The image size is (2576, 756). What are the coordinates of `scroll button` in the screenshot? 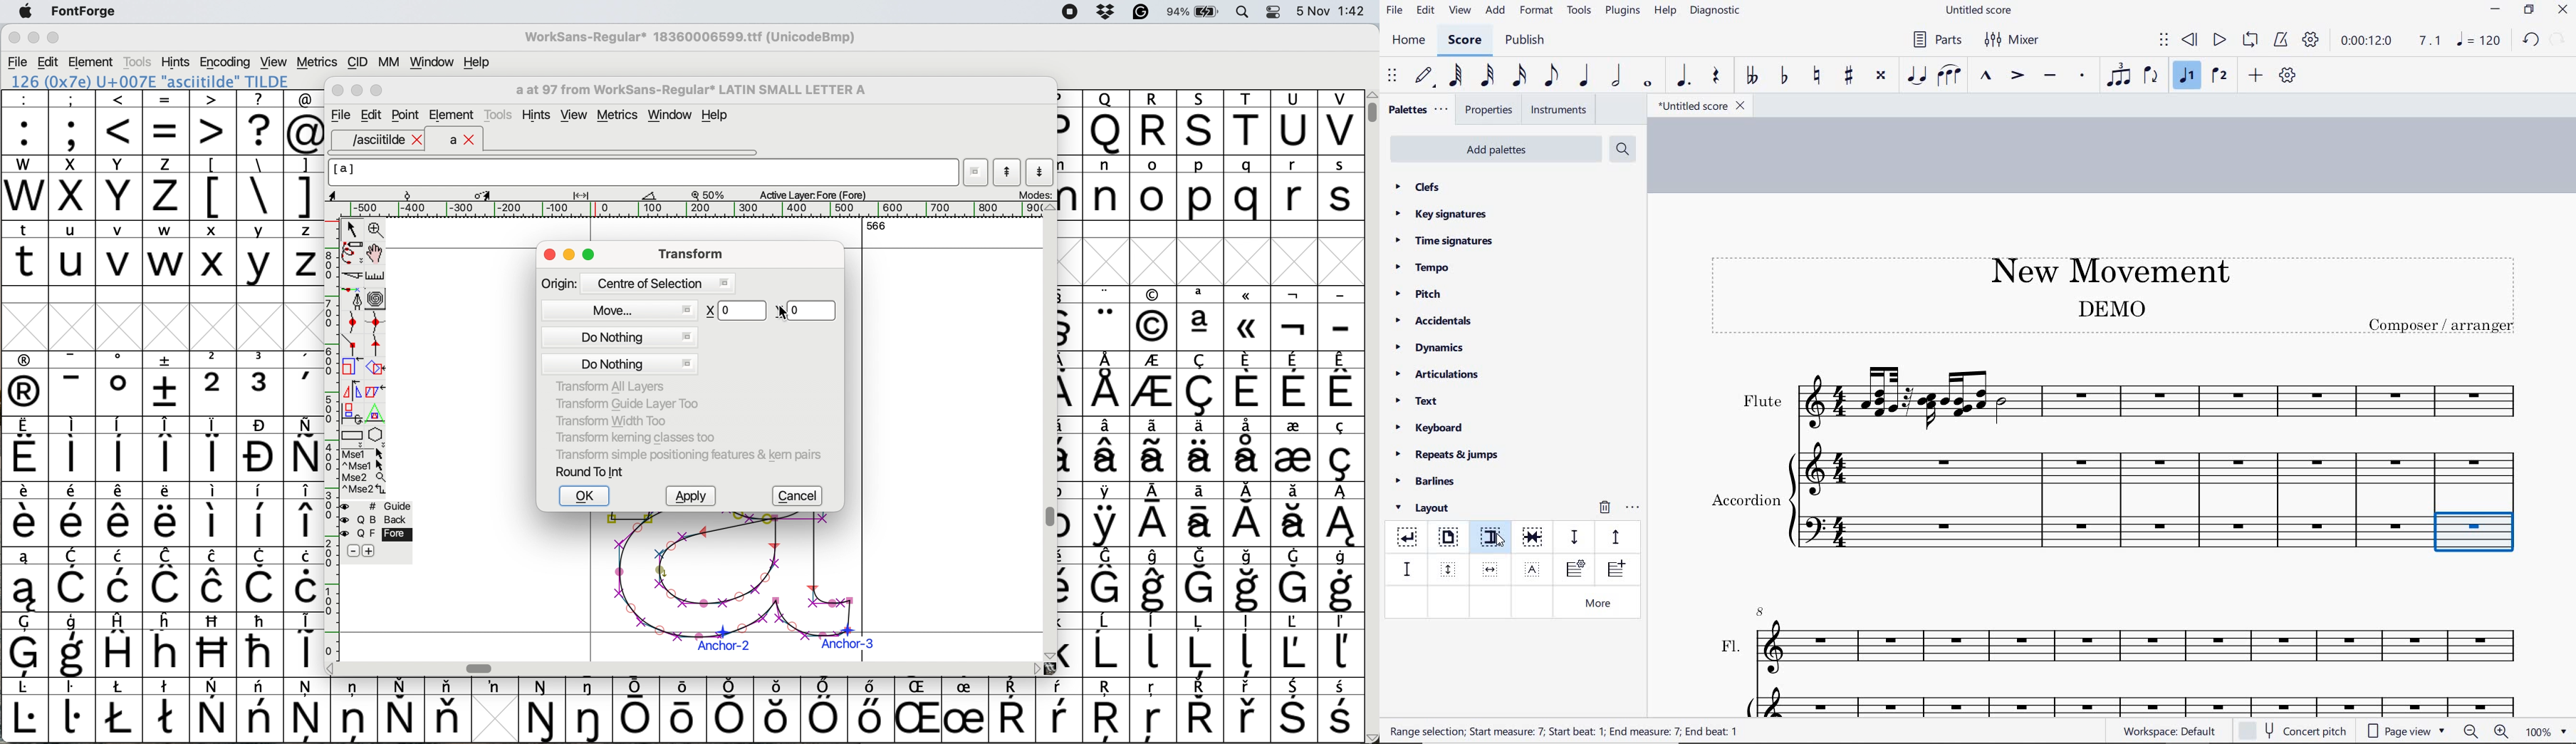 It's located at (1370, 736).